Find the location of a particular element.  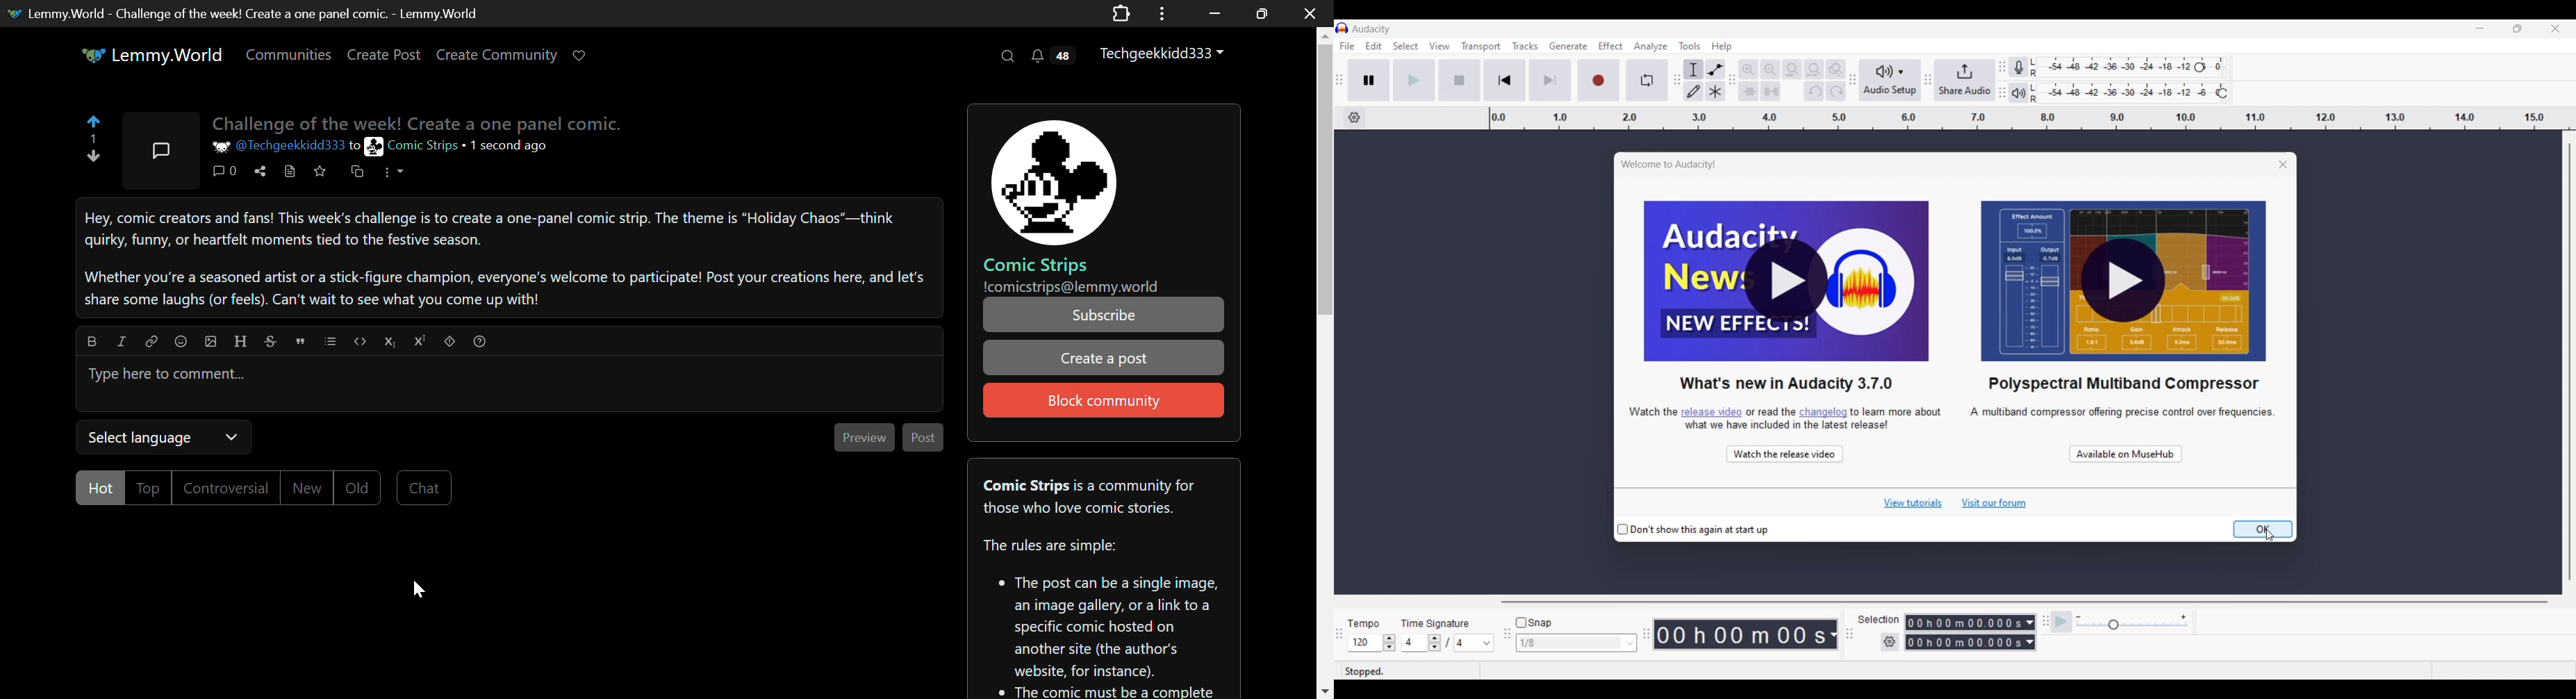

Vertical slide bar is located at coordinates (2573, 362).